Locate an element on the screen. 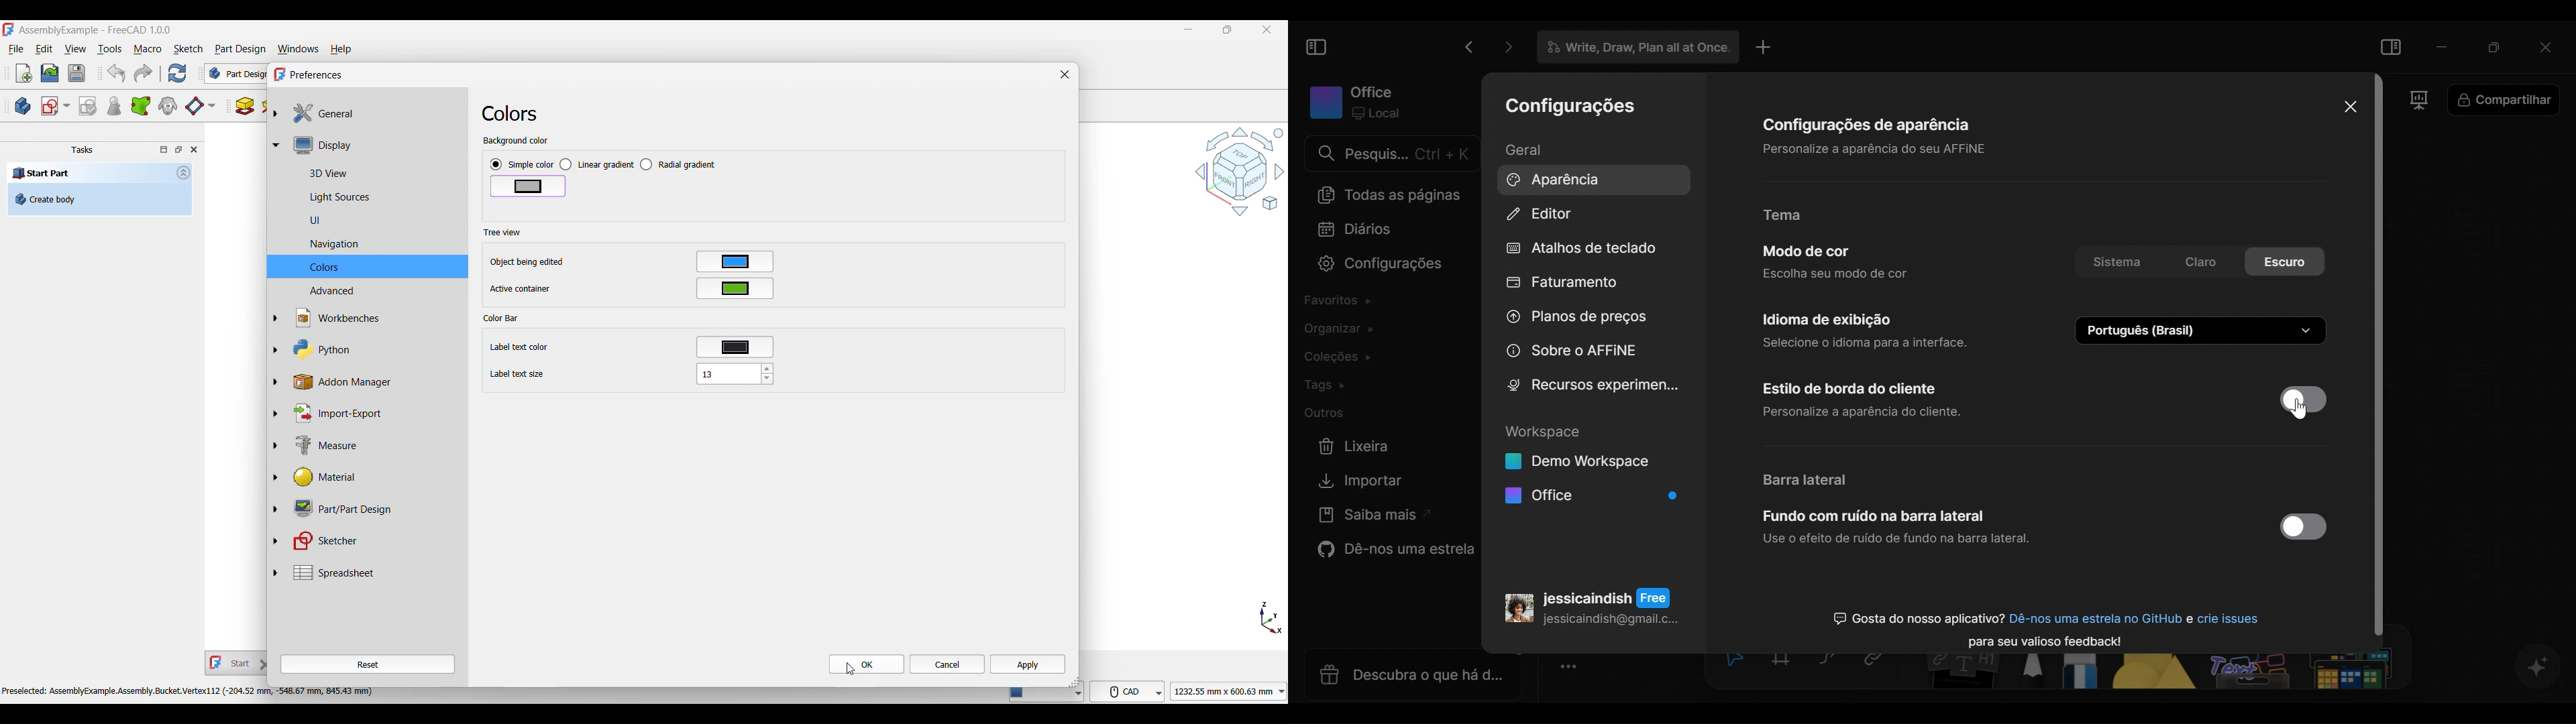  Validate sketch is located at coordinates (87, 107).